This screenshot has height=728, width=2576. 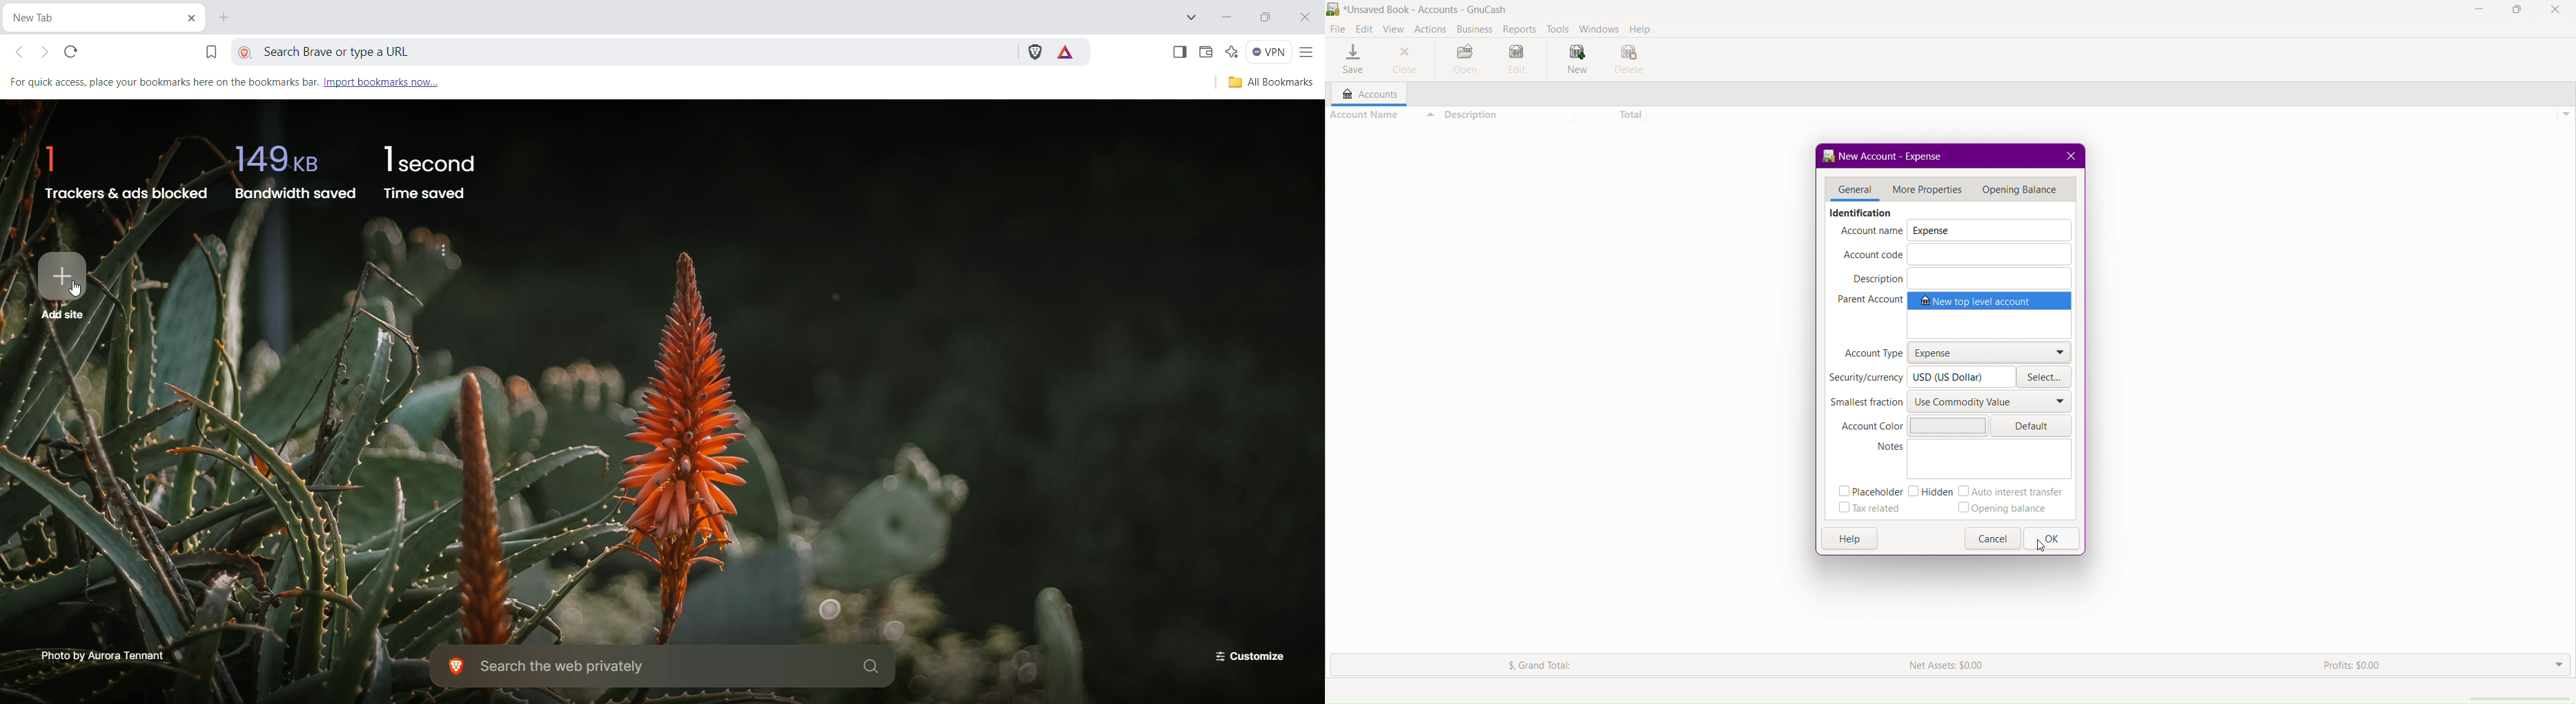 I want to click on Cursor, so click(x=2042, y=544).